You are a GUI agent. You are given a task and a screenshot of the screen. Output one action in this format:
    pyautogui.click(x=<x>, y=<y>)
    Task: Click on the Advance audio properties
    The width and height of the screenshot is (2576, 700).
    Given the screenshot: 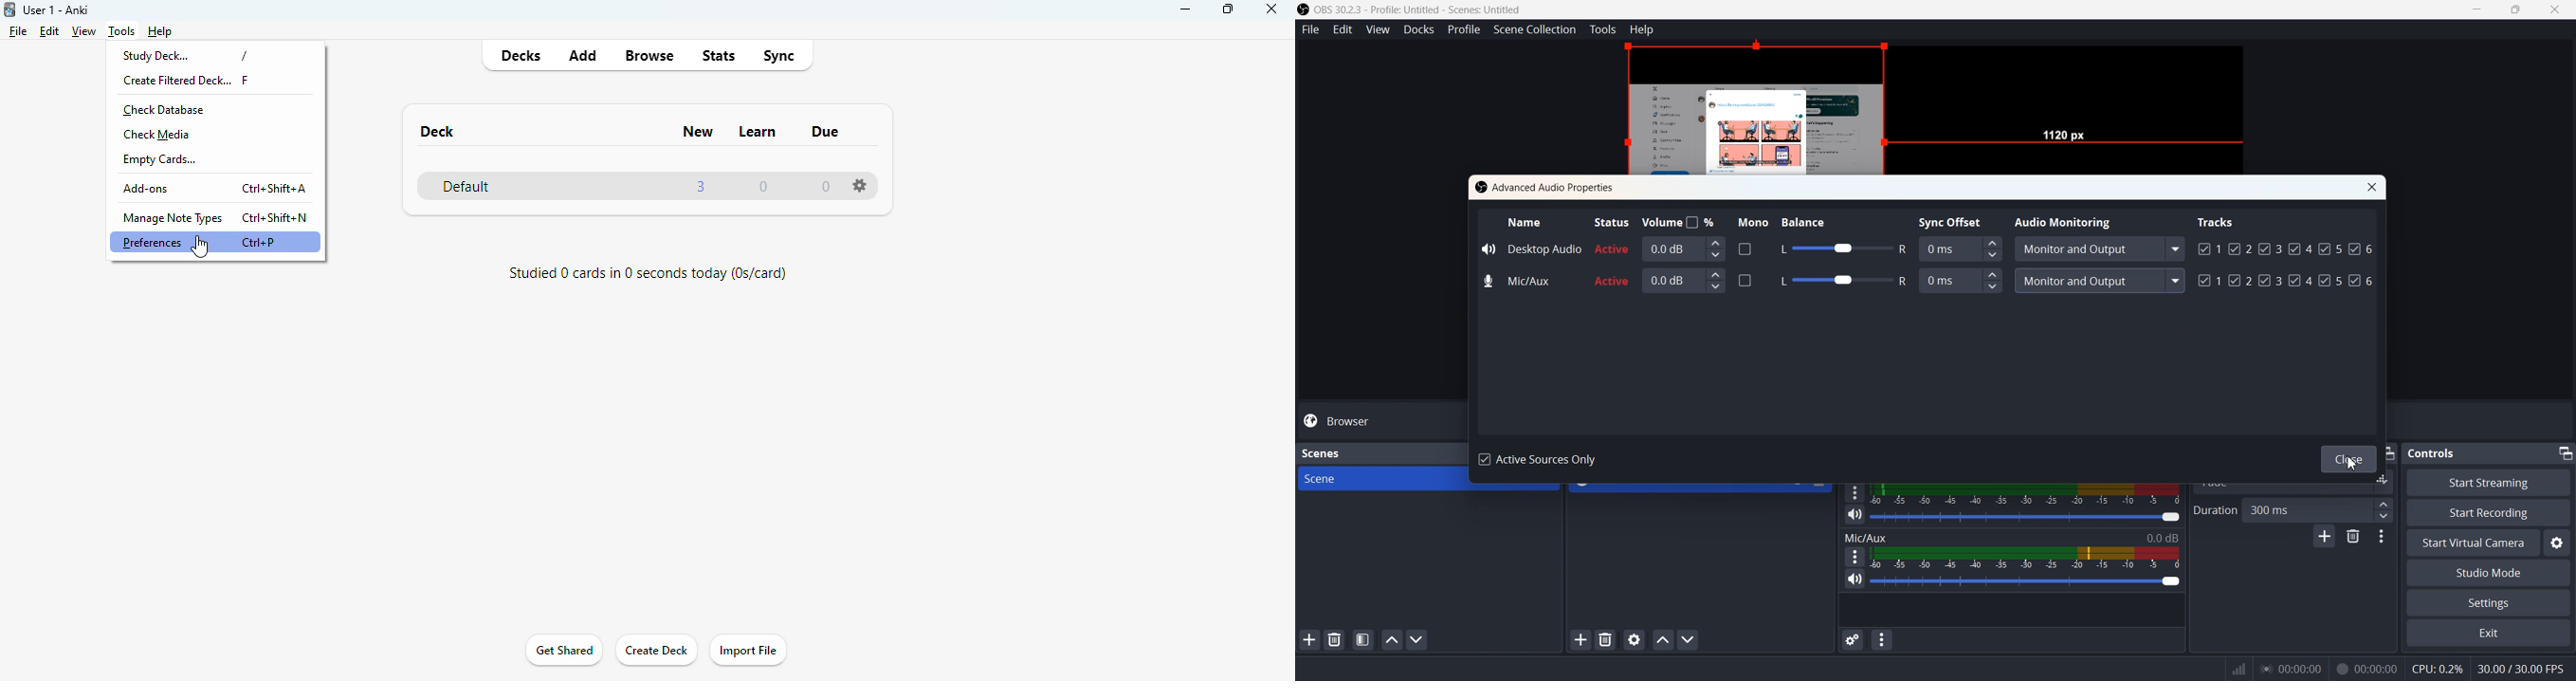 What is the action you would take?
    pyautogui.click(x=1851, y=640)
    